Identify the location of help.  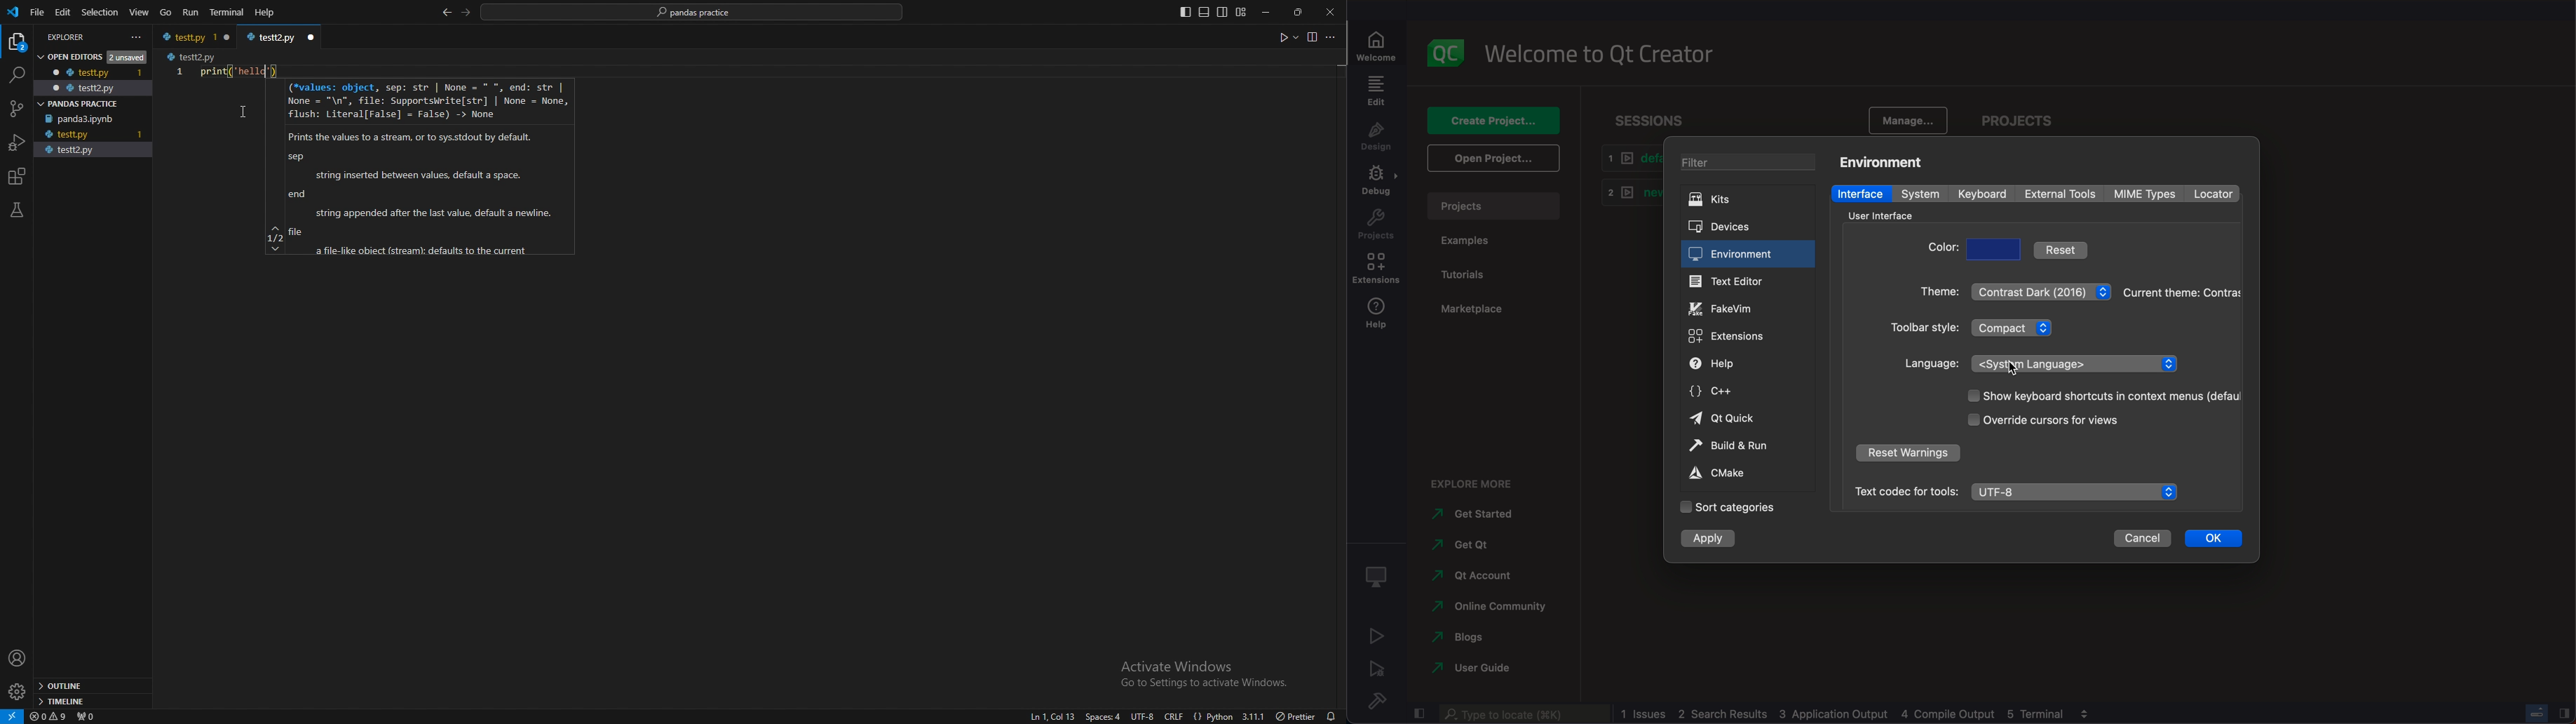
(1749, 362).